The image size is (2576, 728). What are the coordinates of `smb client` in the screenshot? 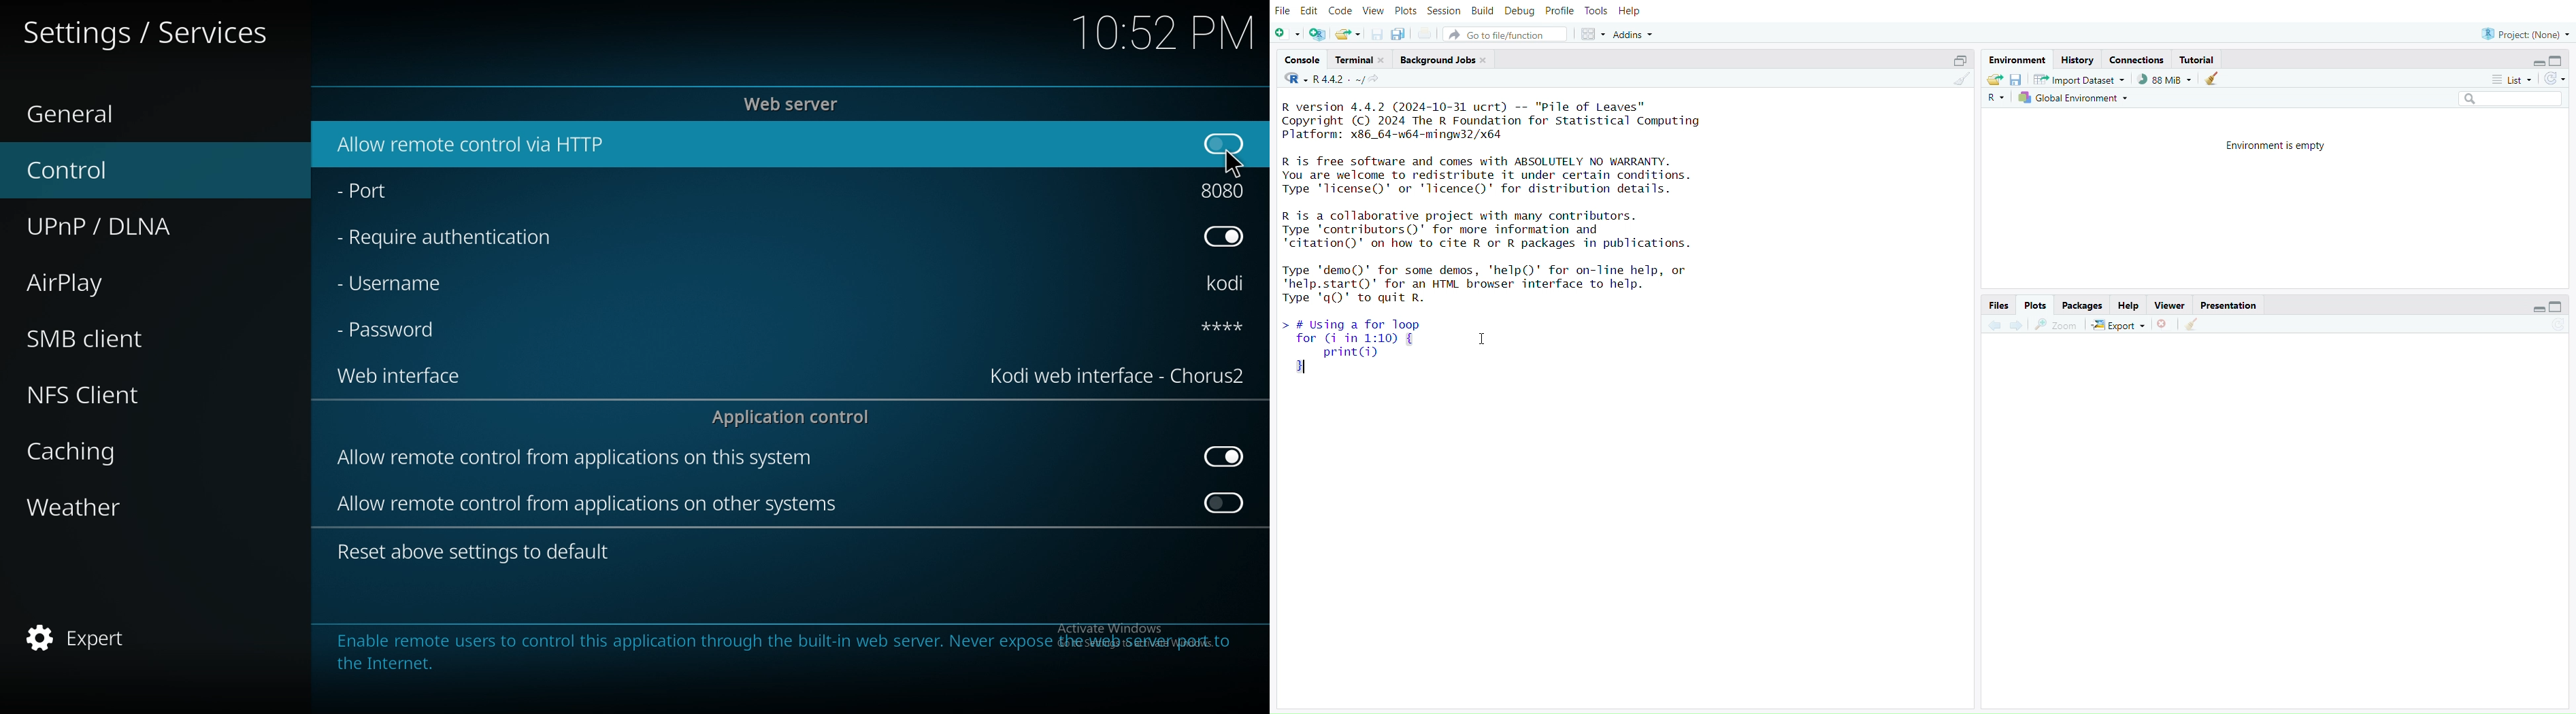 It's located at (132, 338).